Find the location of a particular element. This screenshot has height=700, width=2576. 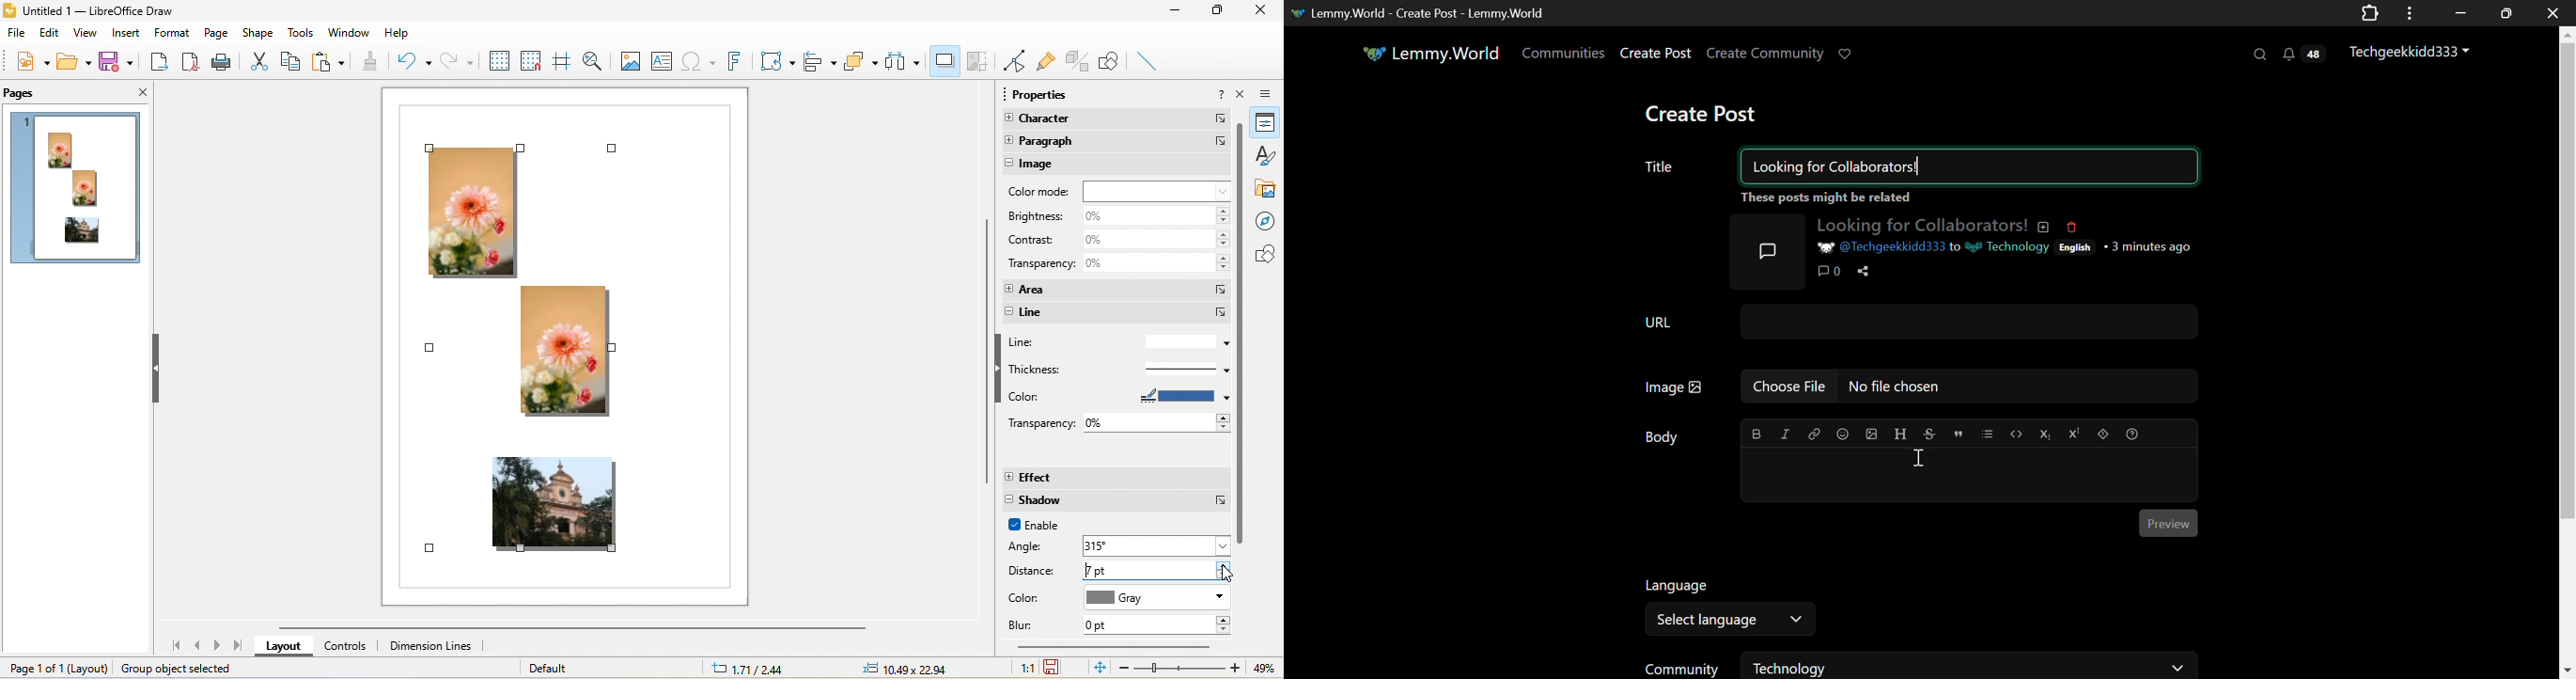

Extensions is located at coordinates (2370, 12).